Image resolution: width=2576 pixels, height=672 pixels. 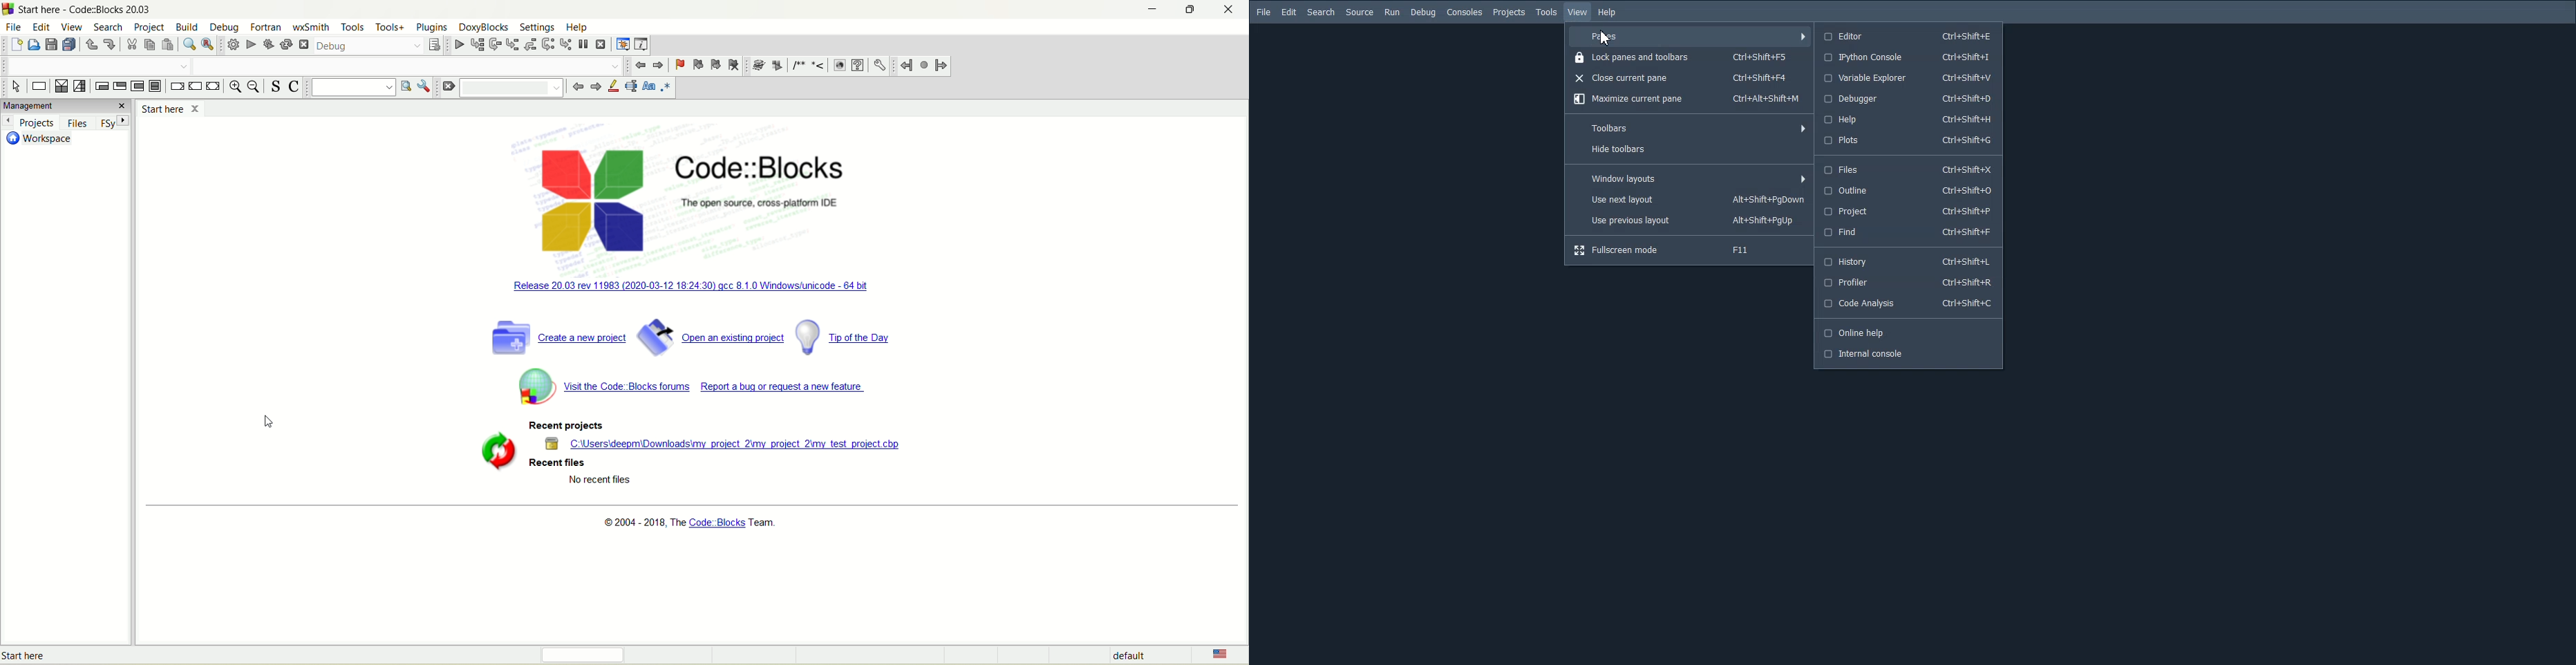 What do you see at coordinates (351, 27) in the screenshot?
I see `tools` at bounding box center [351, 27].